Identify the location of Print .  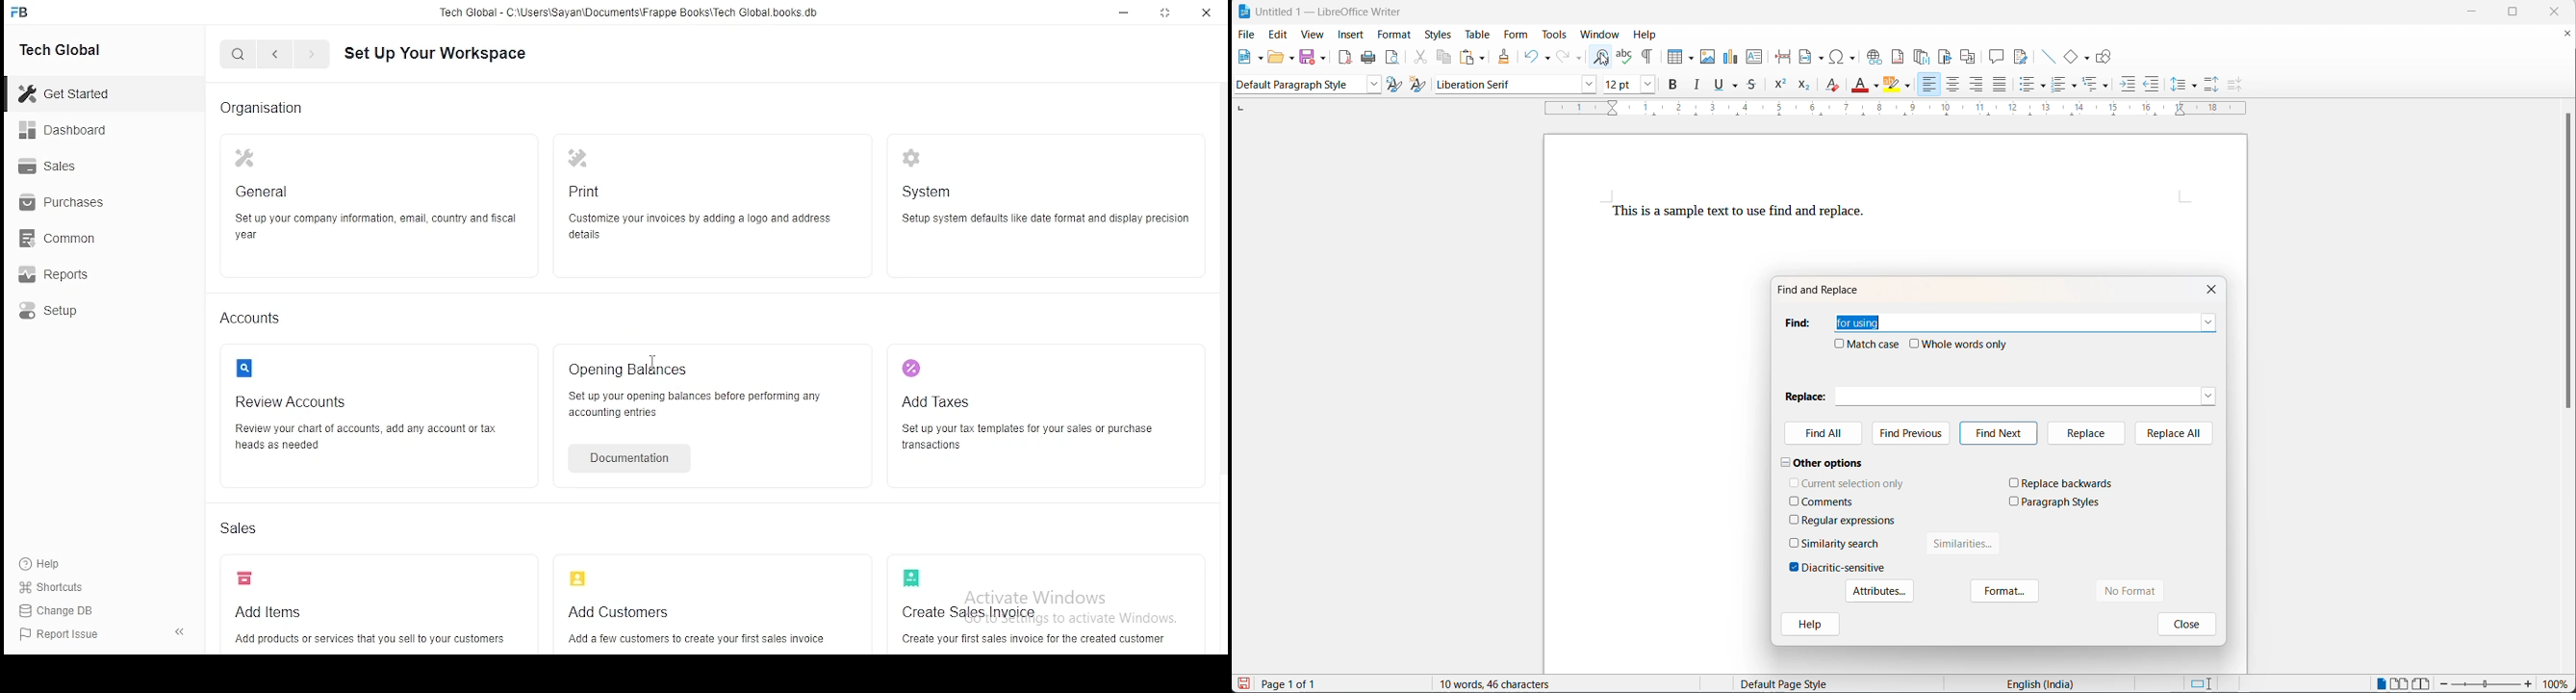
(695, 200).